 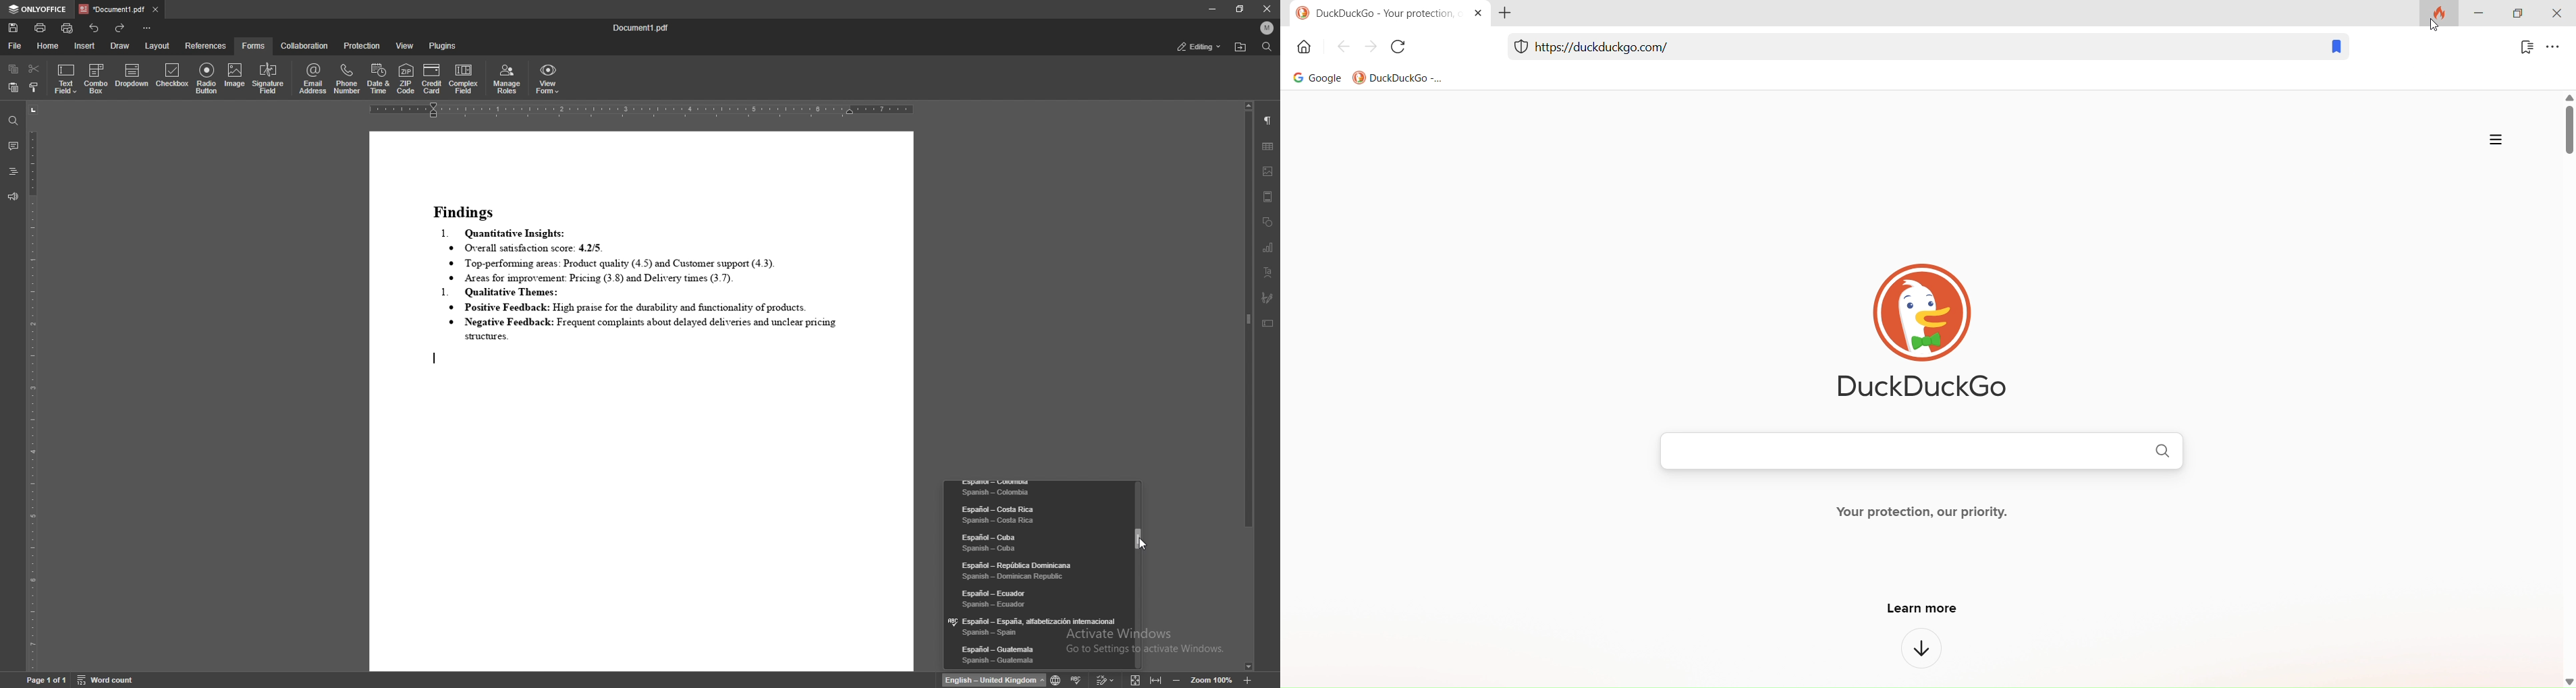 What do you see at coordinates (107, 681) in the screenshot?
I see `word count` at bounding box center [107, 681].